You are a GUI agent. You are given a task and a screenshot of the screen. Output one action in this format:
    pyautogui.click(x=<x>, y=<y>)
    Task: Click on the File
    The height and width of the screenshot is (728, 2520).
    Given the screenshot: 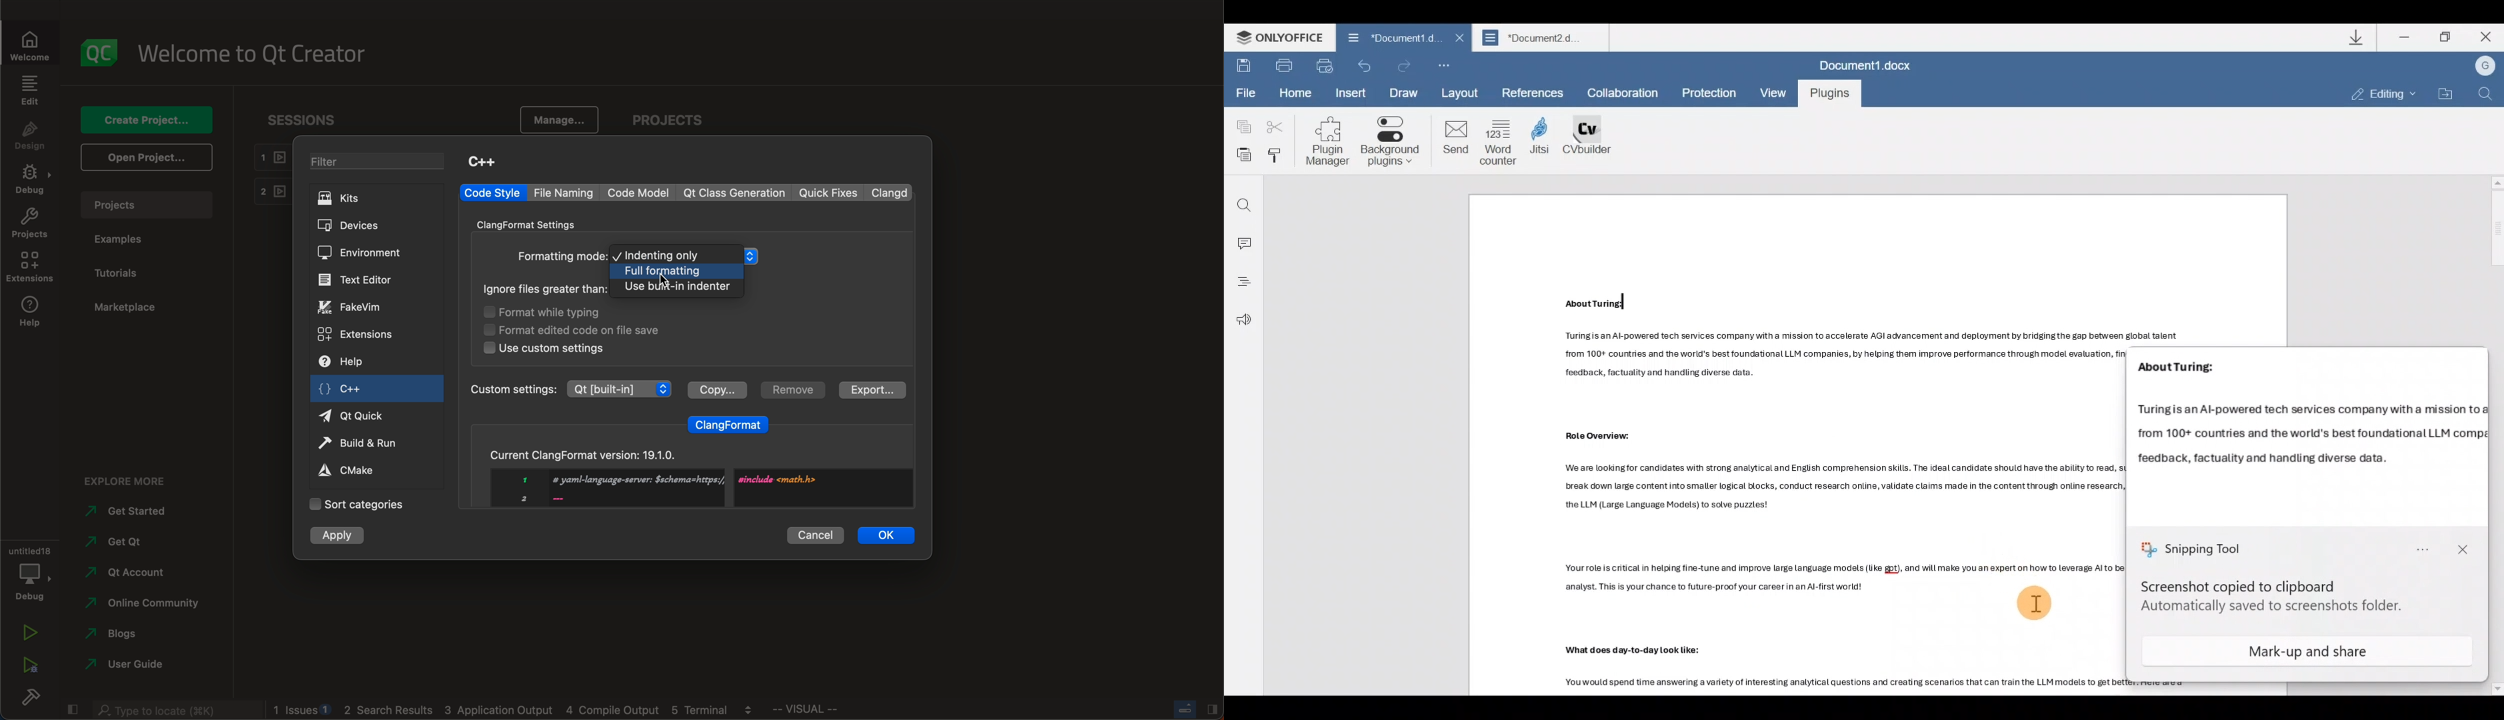 What is the action you would take?
    pyautogui.click(x=1249, y=95)
    